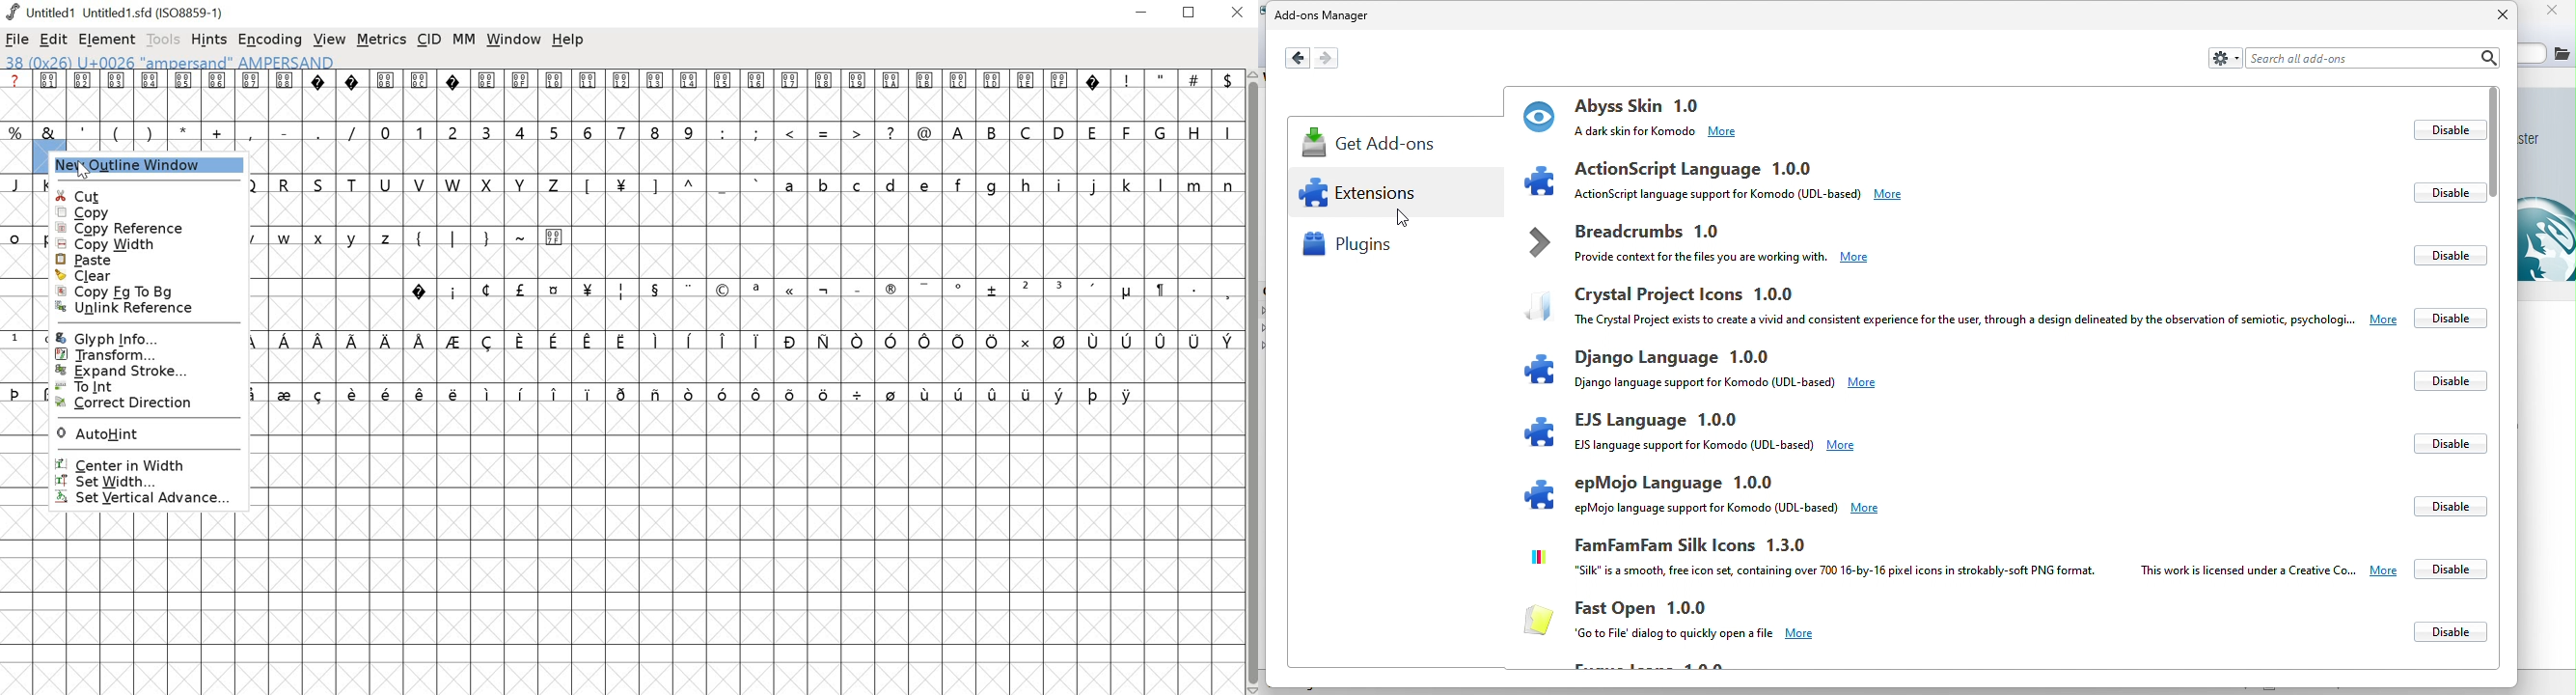 This screenshot has width=2576, height=700. I want to click on h, so click(1027, 184).